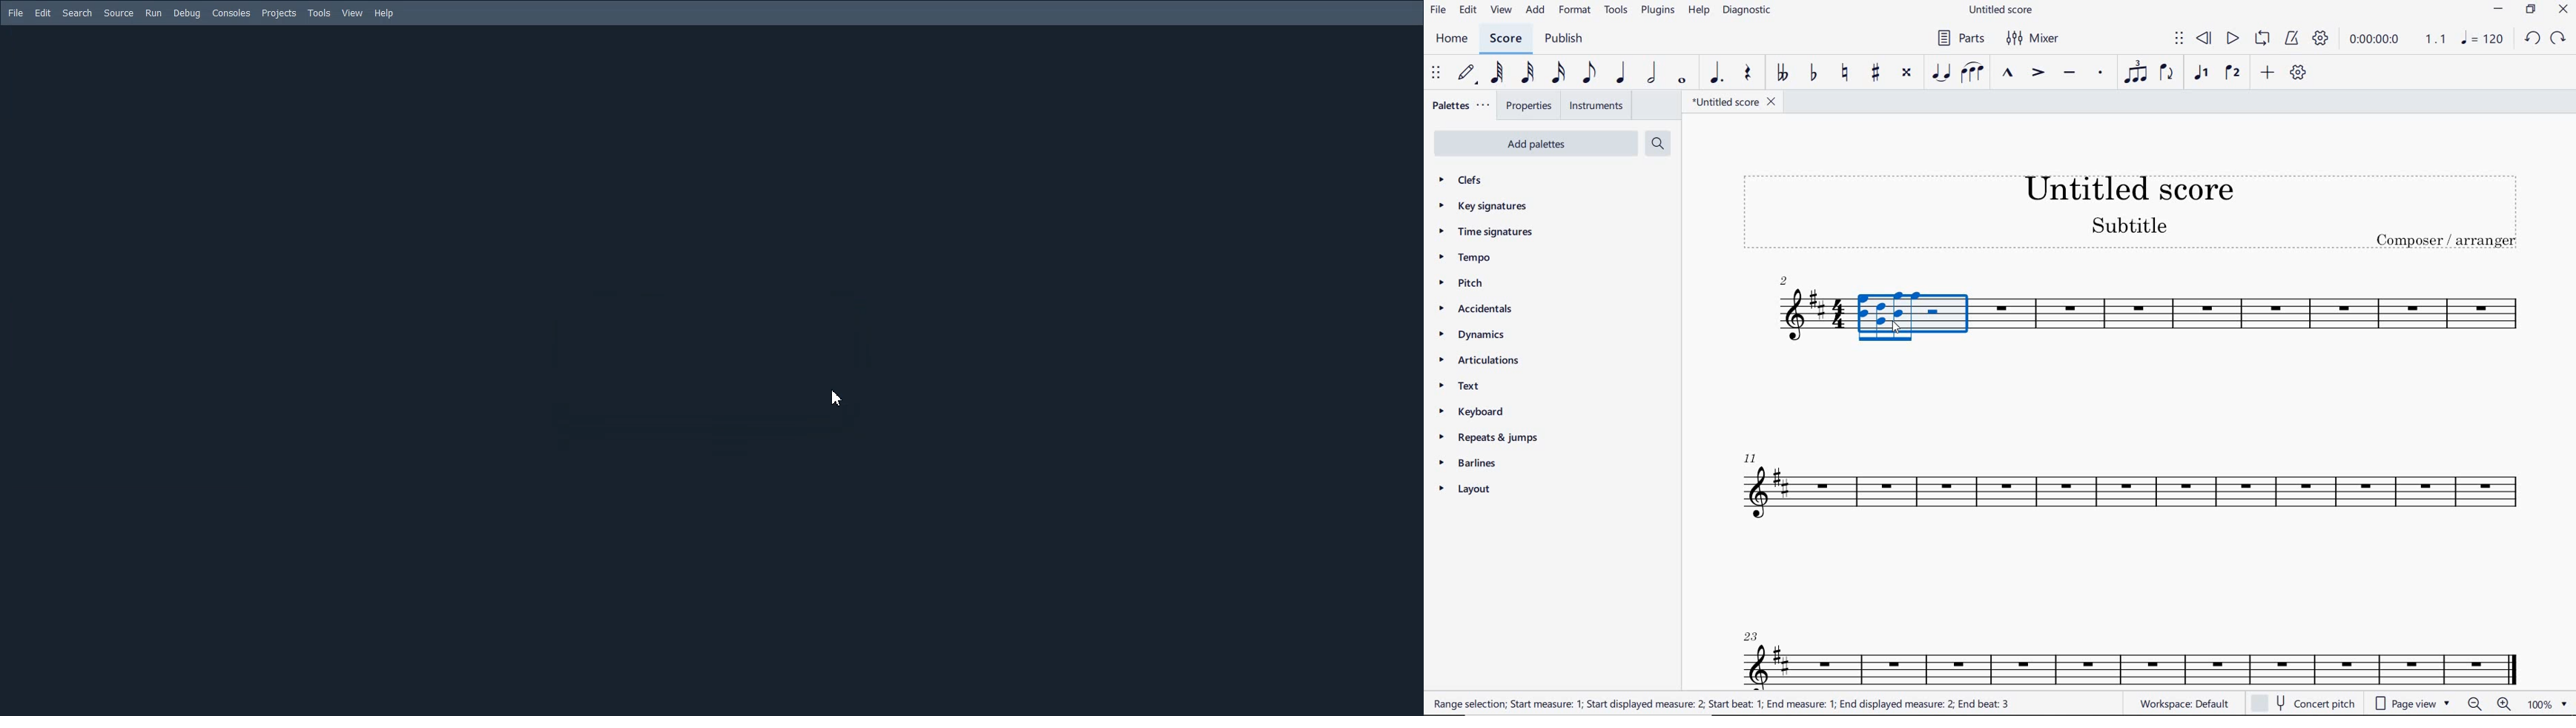 This screenshot has width=2576, height=728. Describe the element at coordinates (2204, 39) in the screenshot. I see `REWIND` at that location.